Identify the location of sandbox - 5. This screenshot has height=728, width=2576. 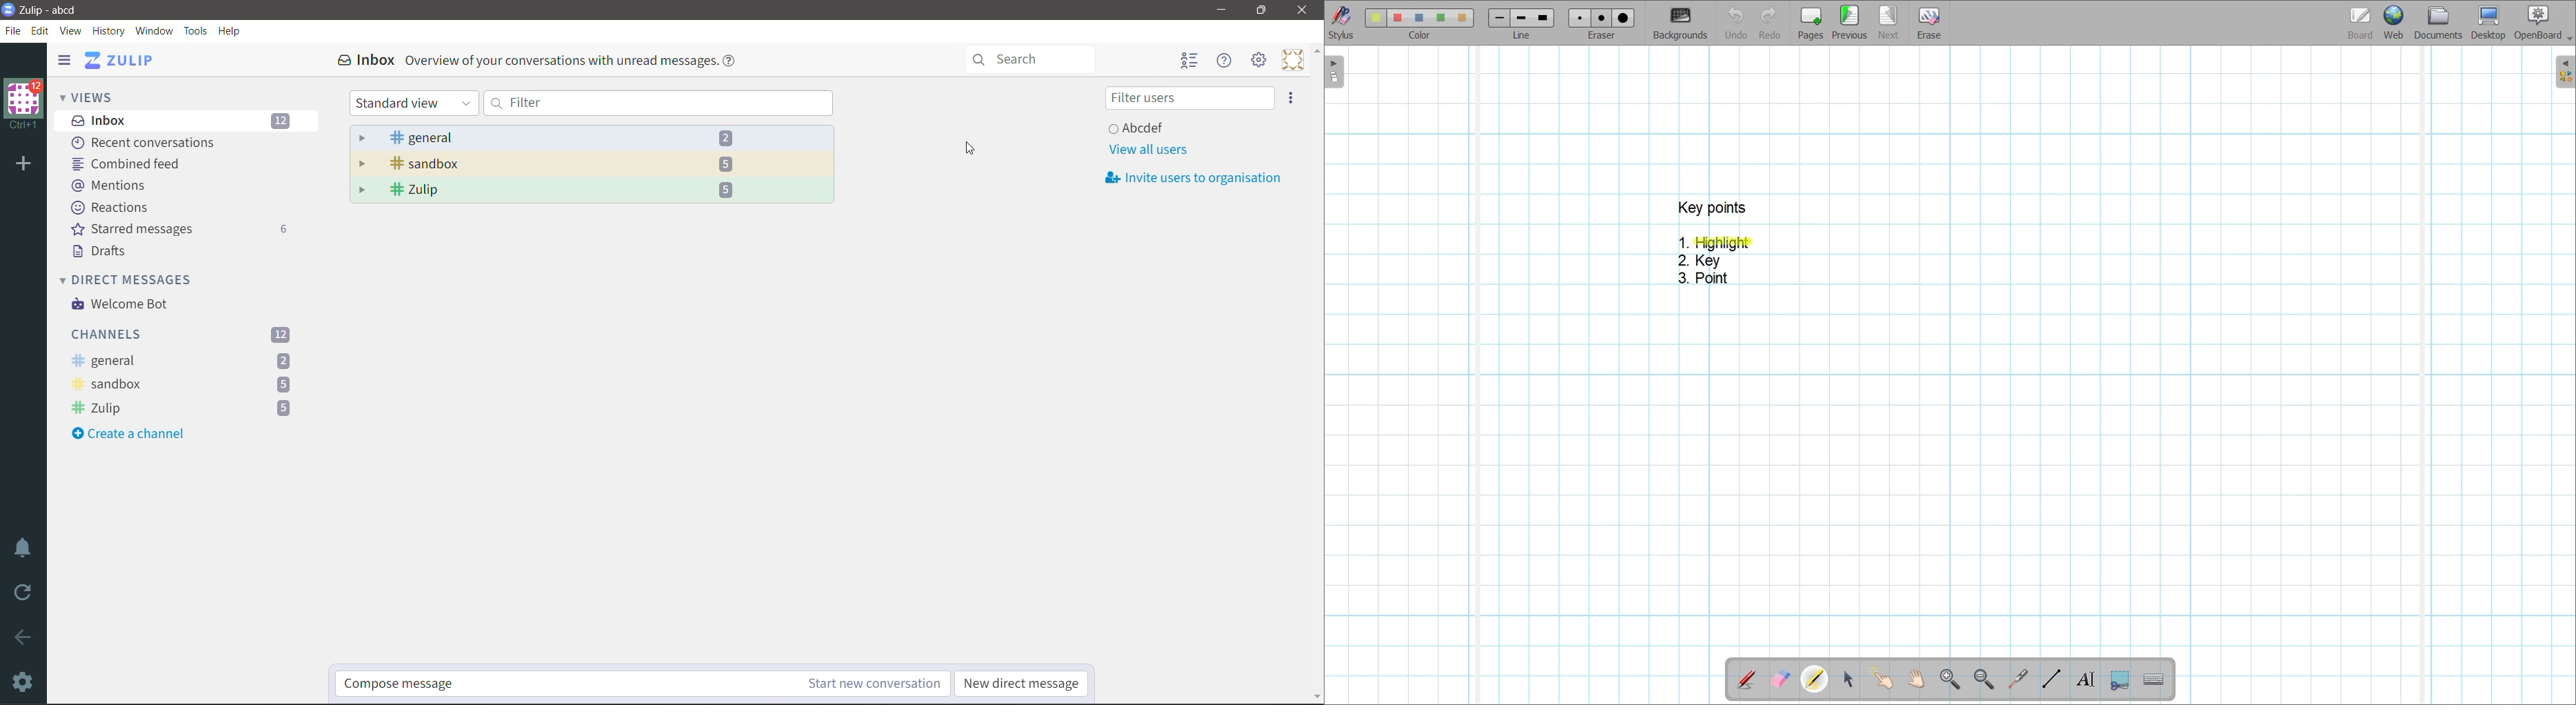
(592, 164).